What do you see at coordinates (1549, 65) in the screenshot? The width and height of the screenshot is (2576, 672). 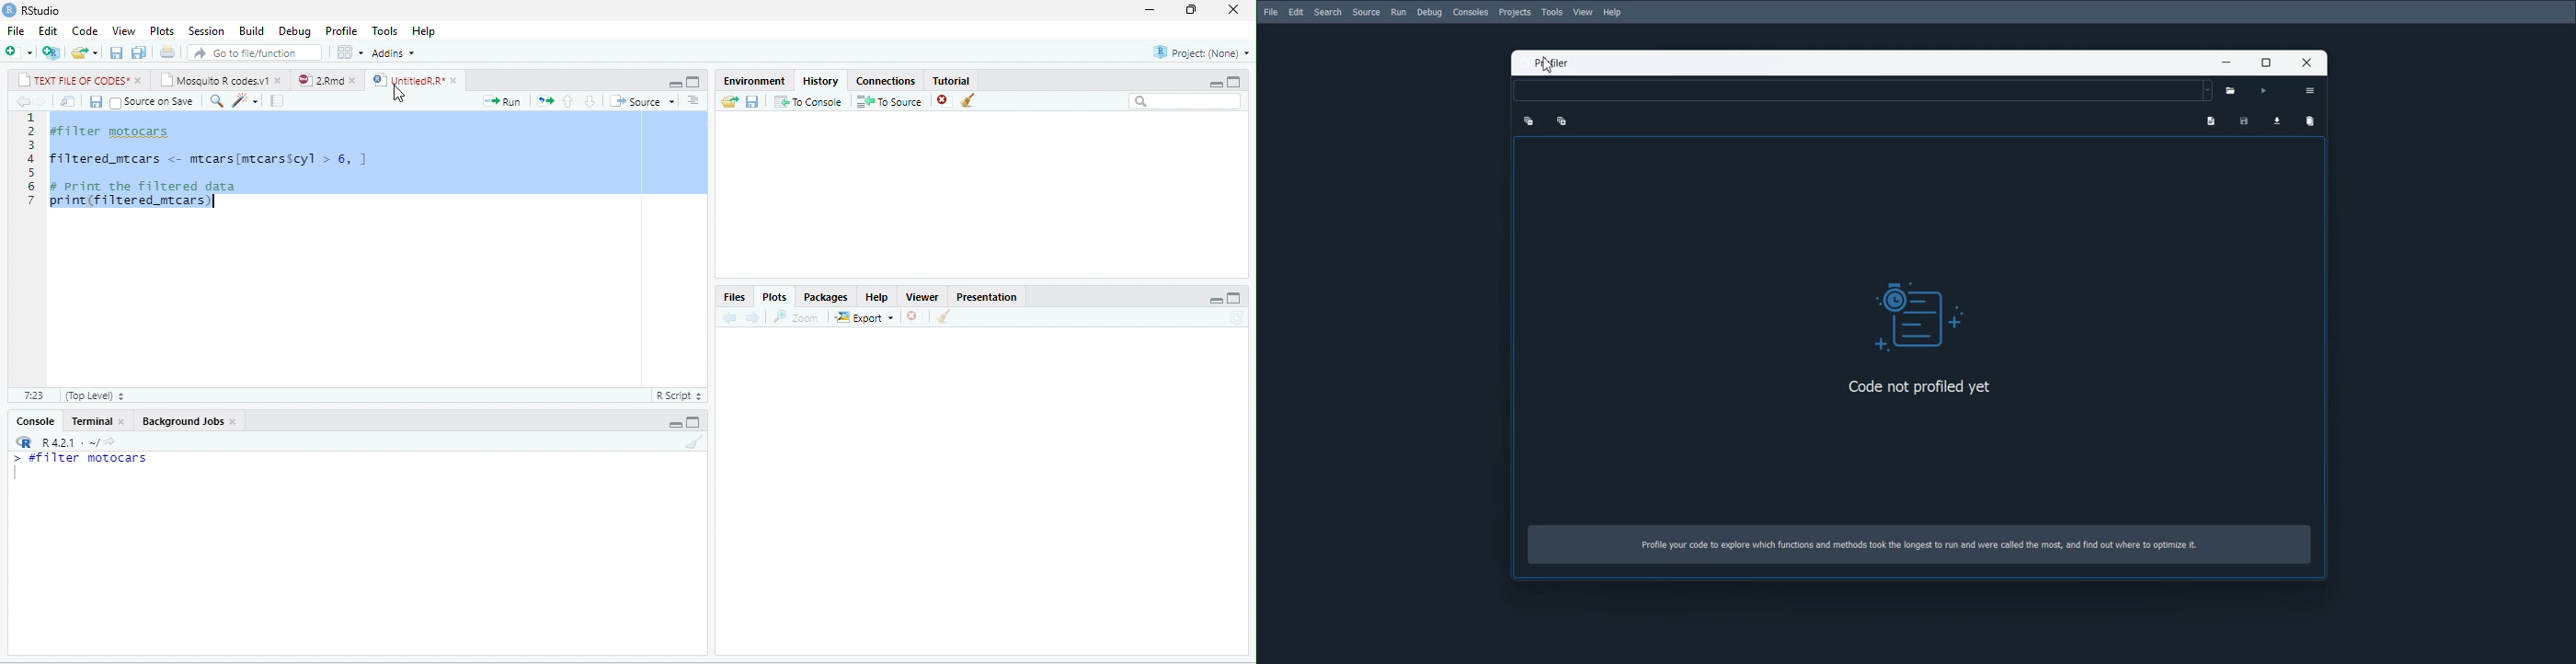 I see `cursor` at bounding box center [1549, 65].